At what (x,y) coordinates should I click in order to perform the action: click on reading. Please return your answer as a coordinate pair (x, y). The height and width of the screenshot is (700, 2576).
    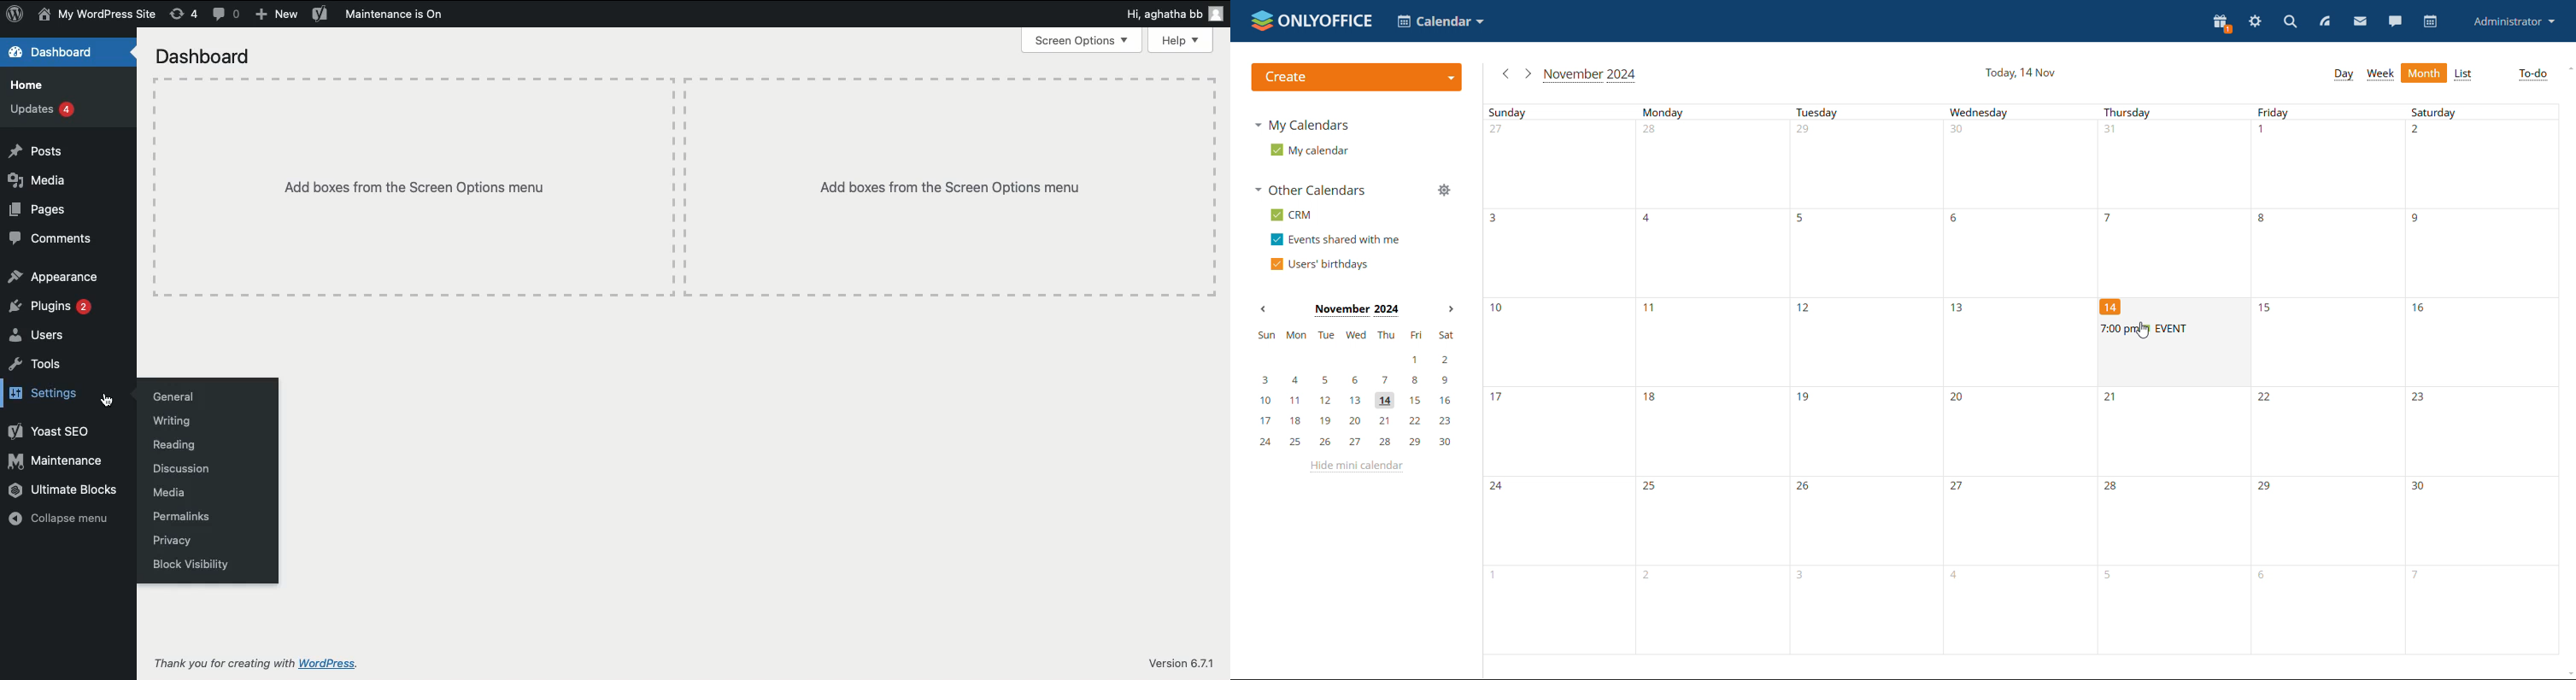
    Looking at the image, I should click on (172, 444).